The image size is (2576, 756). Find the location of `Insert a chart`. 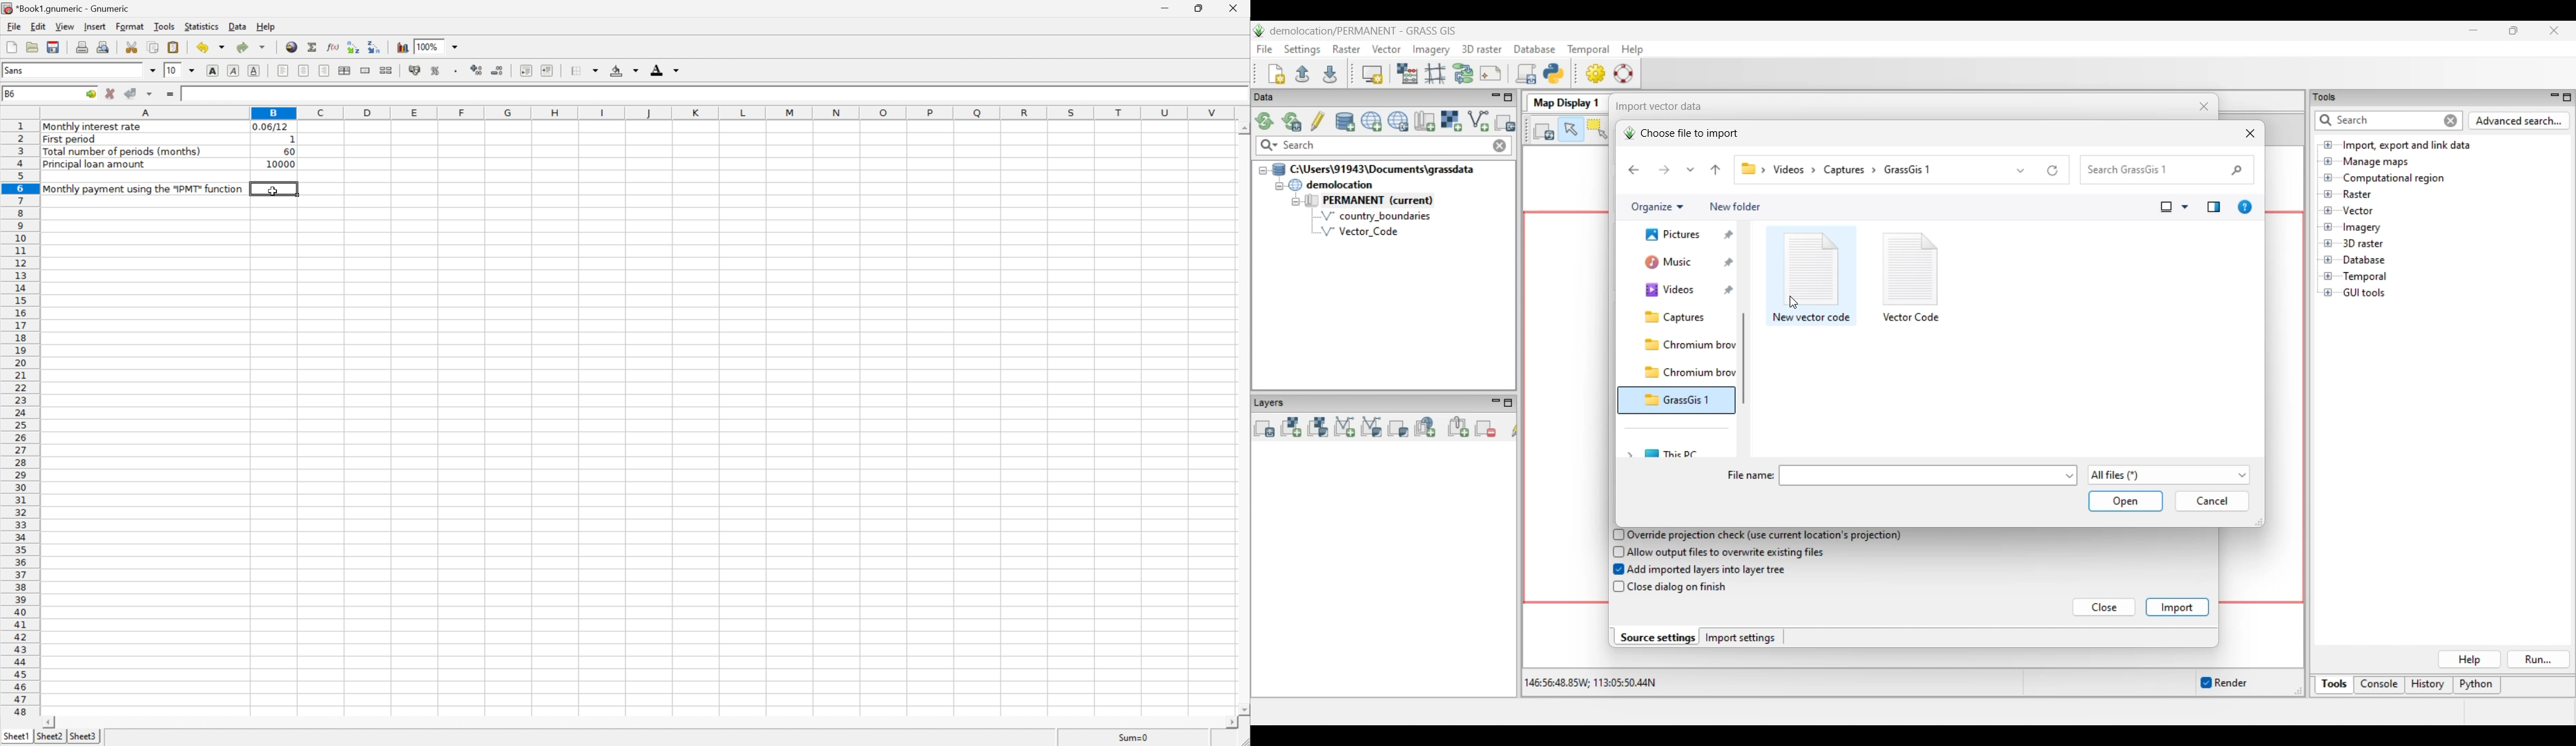

Insert a chart is located at coordinates (403, 47).